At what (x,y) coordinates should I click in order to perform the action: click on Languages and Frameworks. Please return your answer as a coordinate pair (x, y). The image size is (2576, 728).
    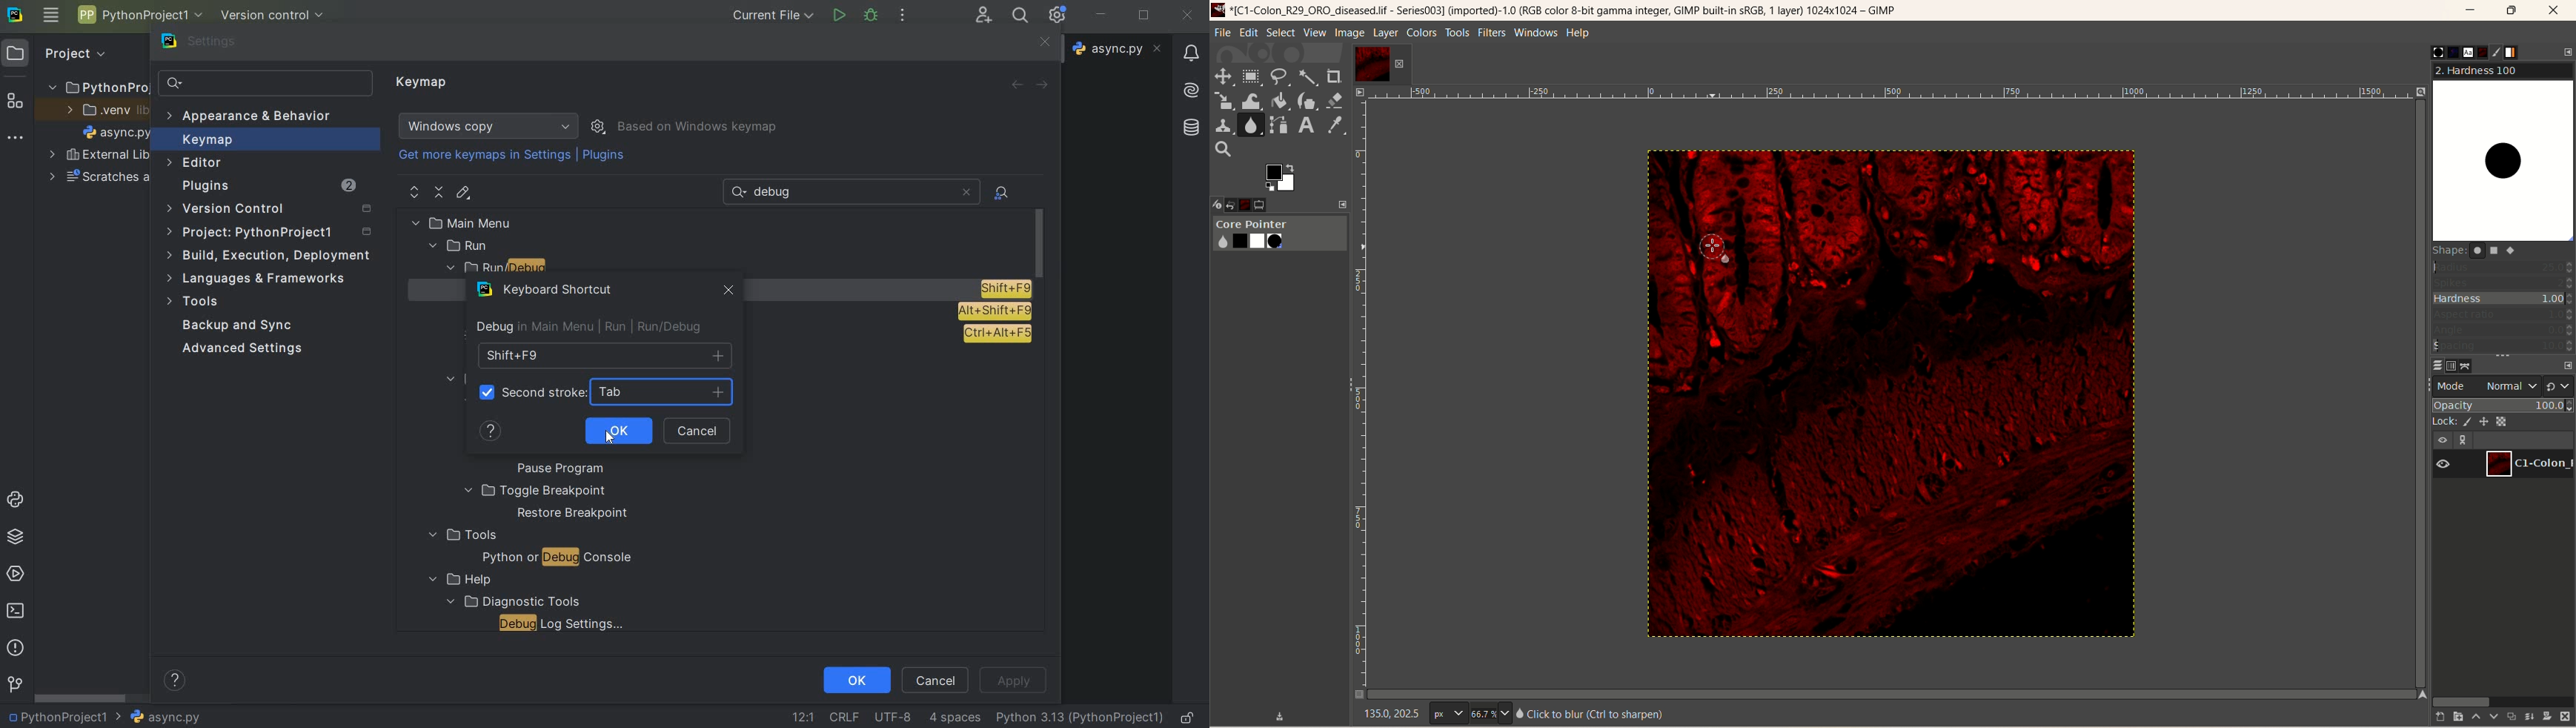
    Looking at the image, I should click on (261, 279).